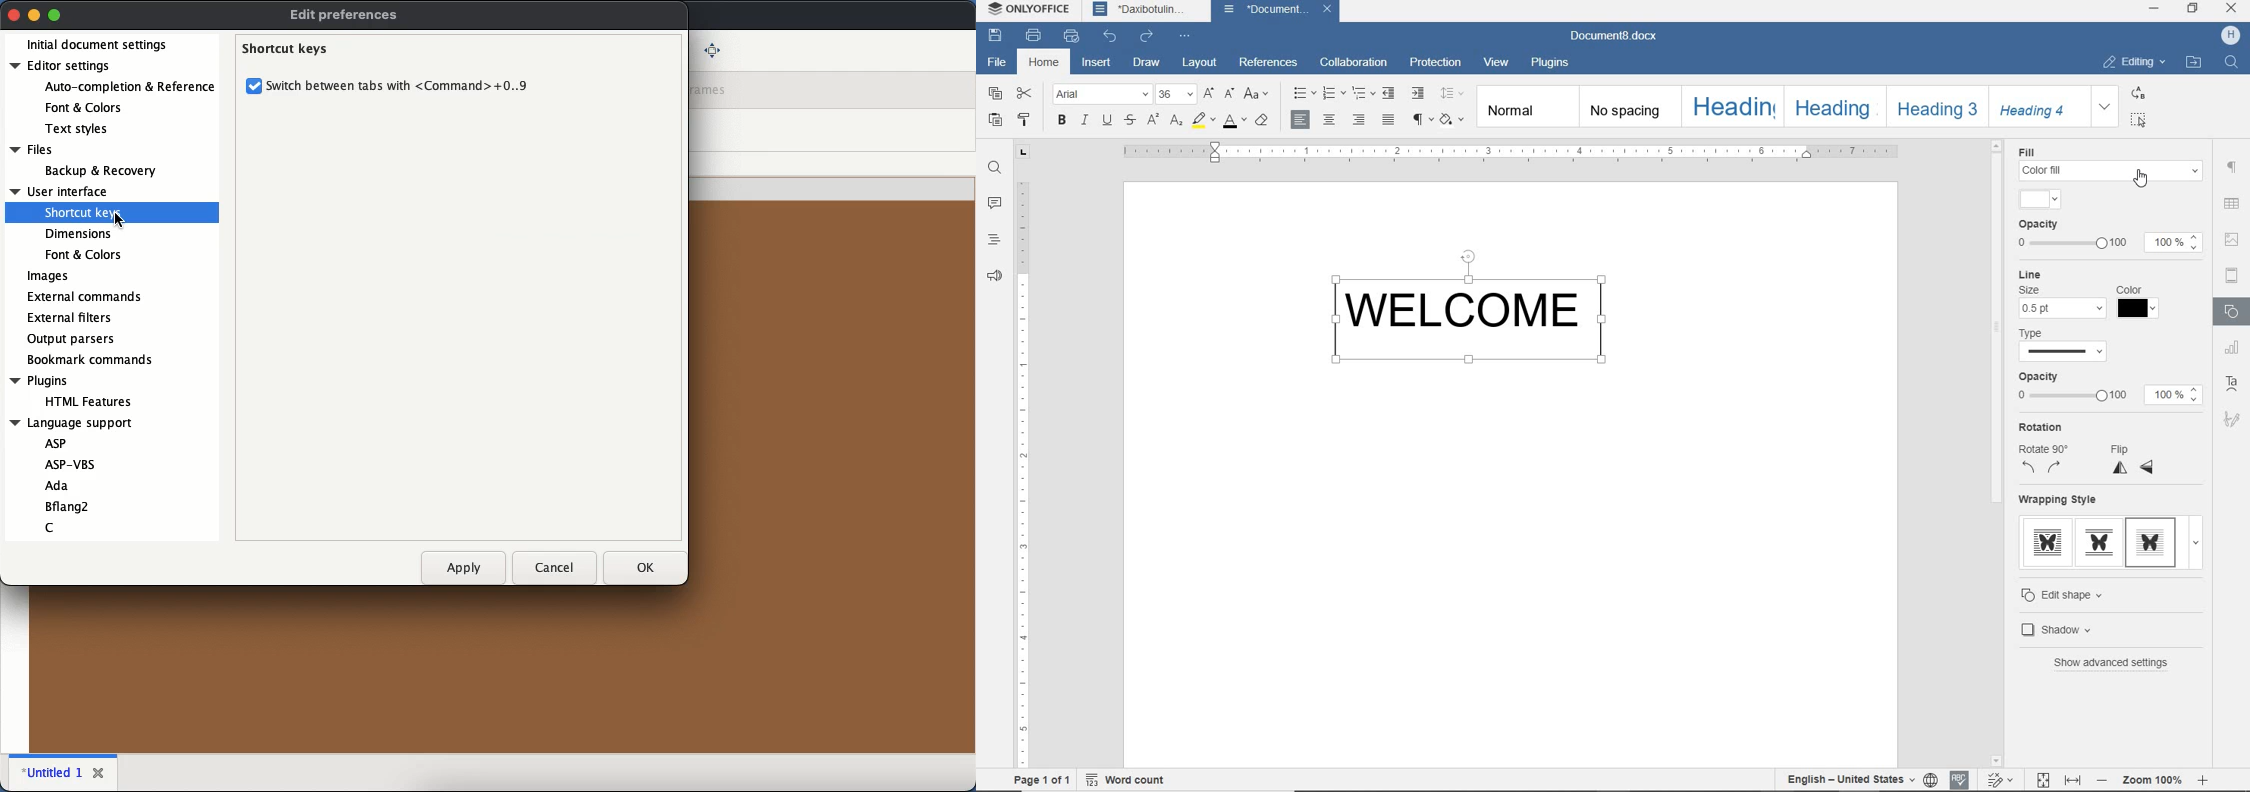 This screenshot has height=812, width=2268. What do you see at coordinates (2154, 780) in the screenshot?
I see `Zoom 100%` at bounding box center [2154, 780].